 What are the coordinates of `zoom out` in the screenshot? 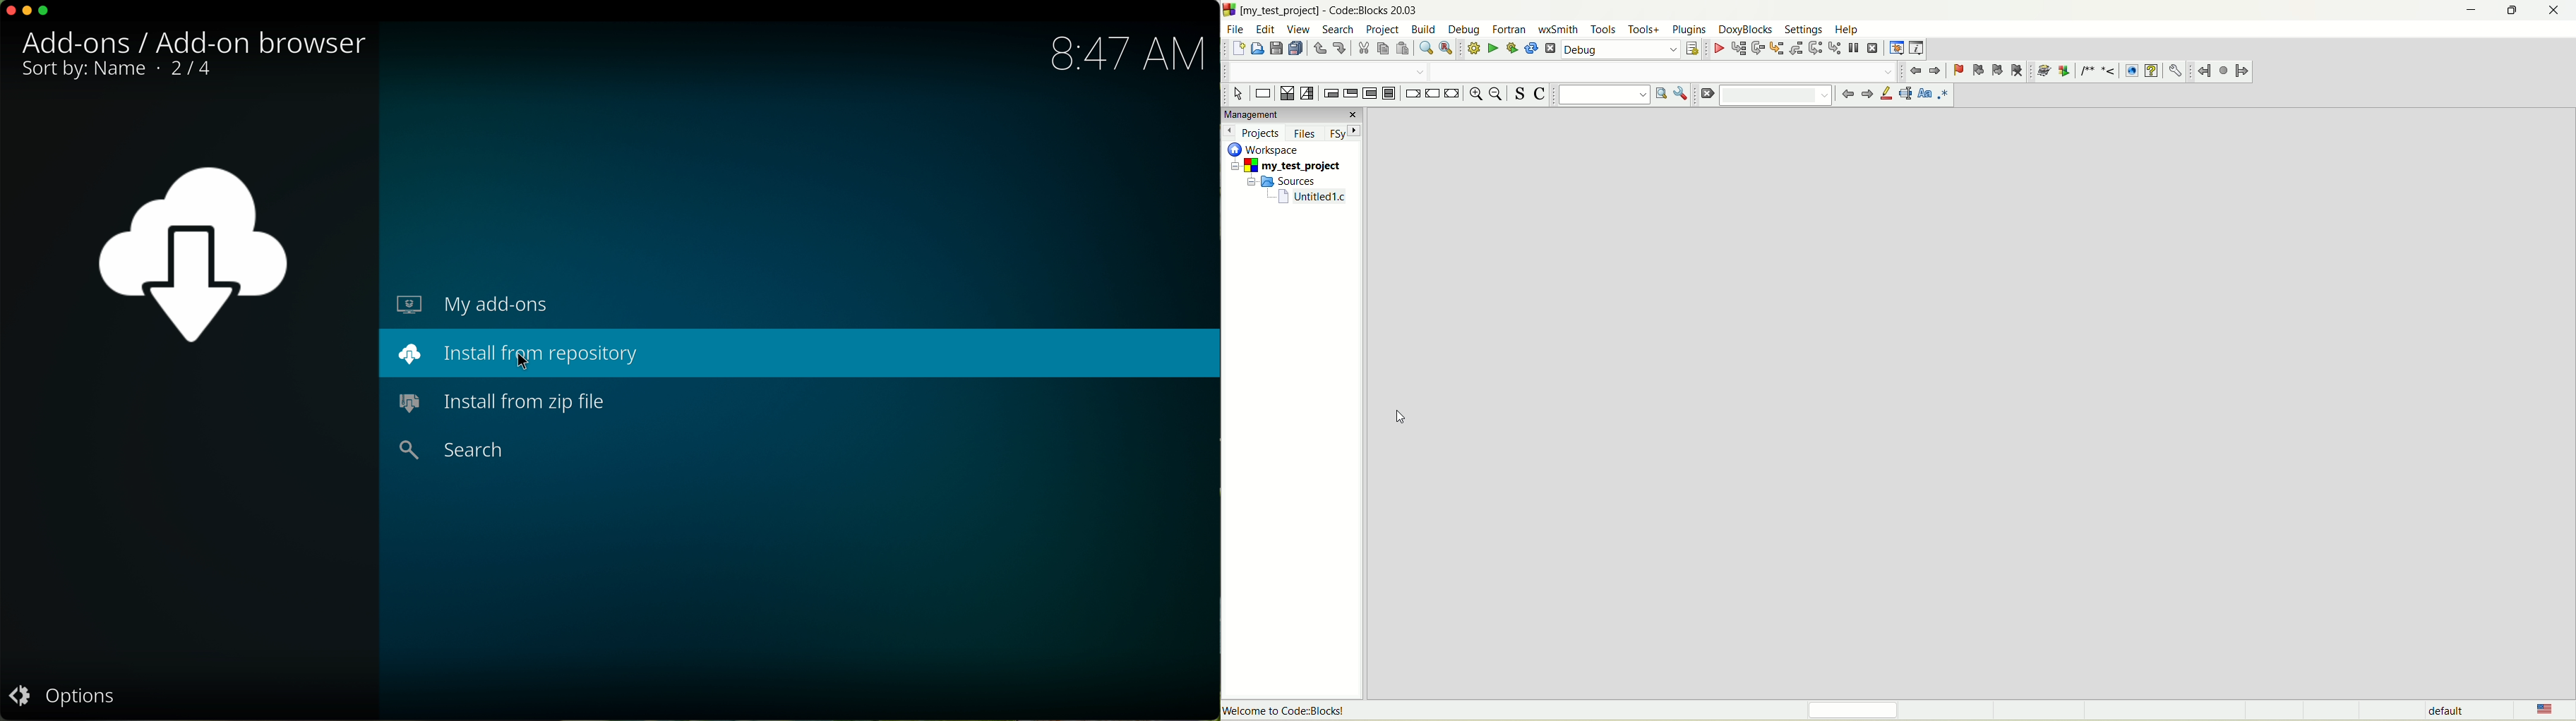 It's located at (1497, 94).